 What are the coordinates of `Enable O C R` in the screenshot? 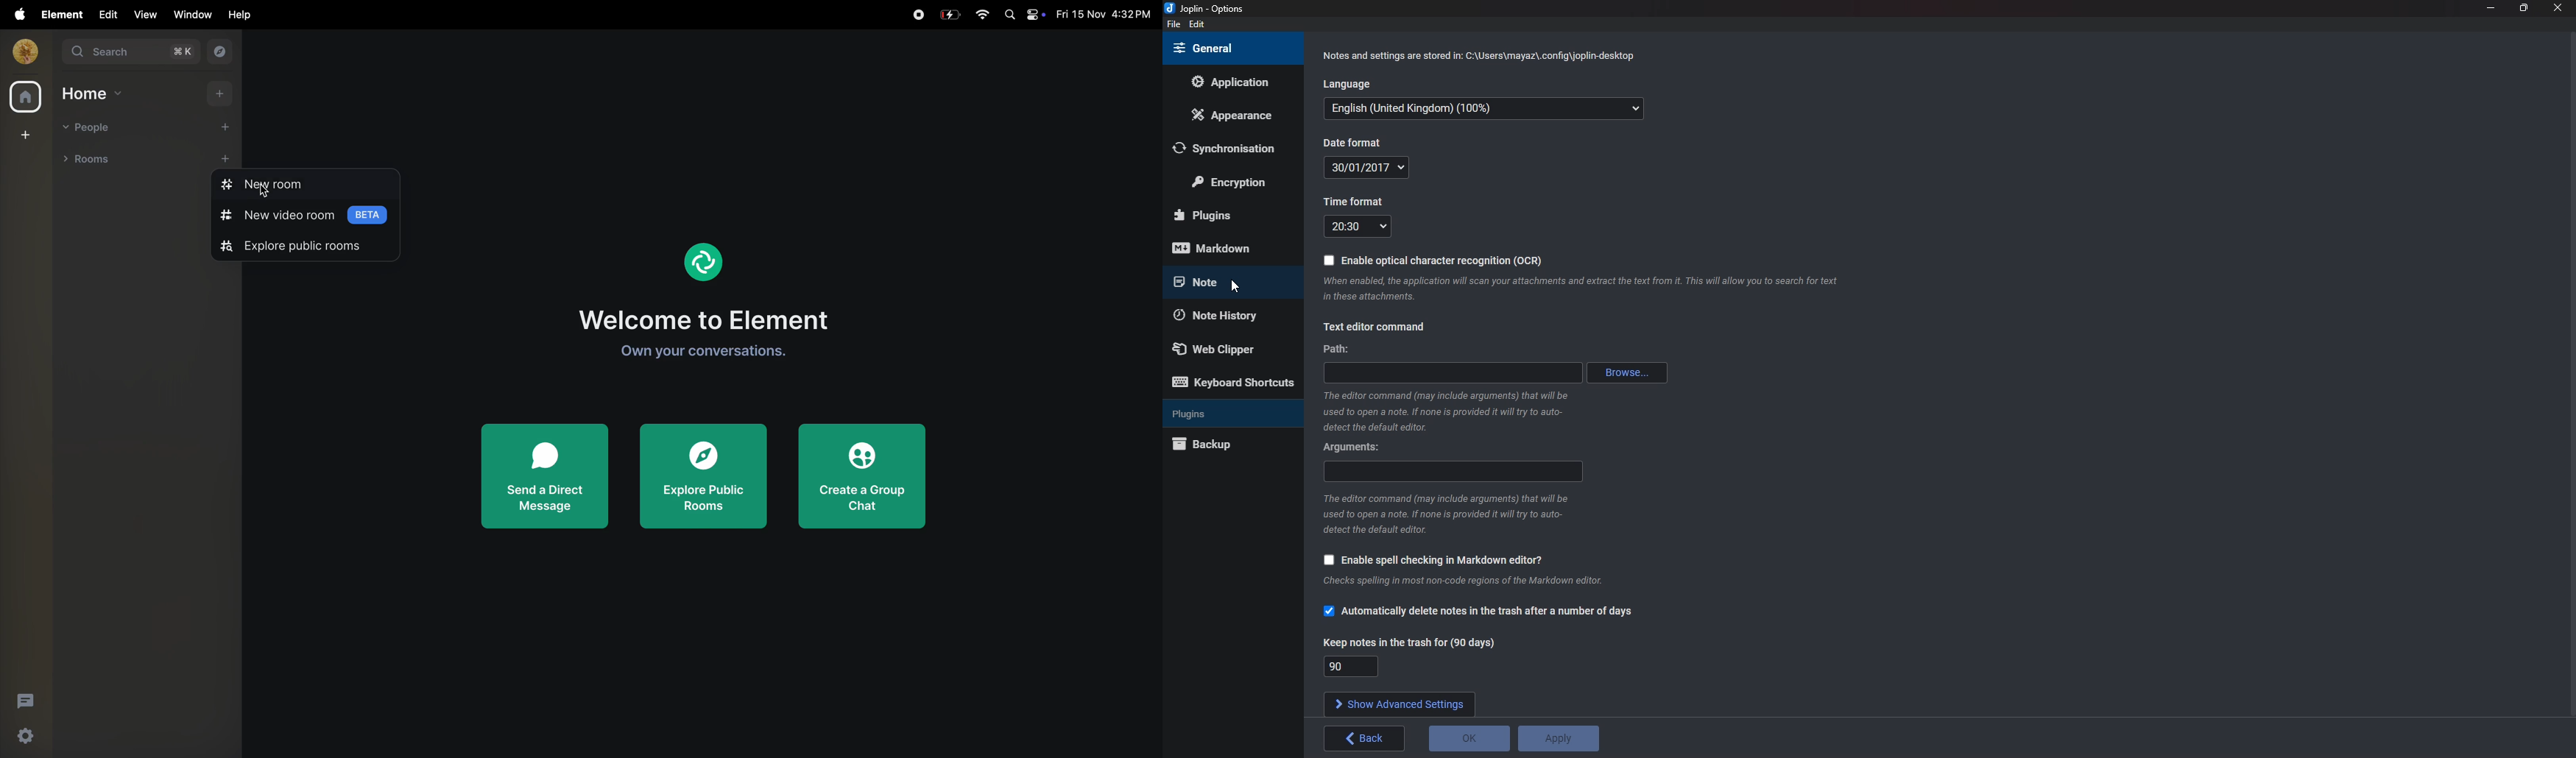 It's located at (1433, 261).